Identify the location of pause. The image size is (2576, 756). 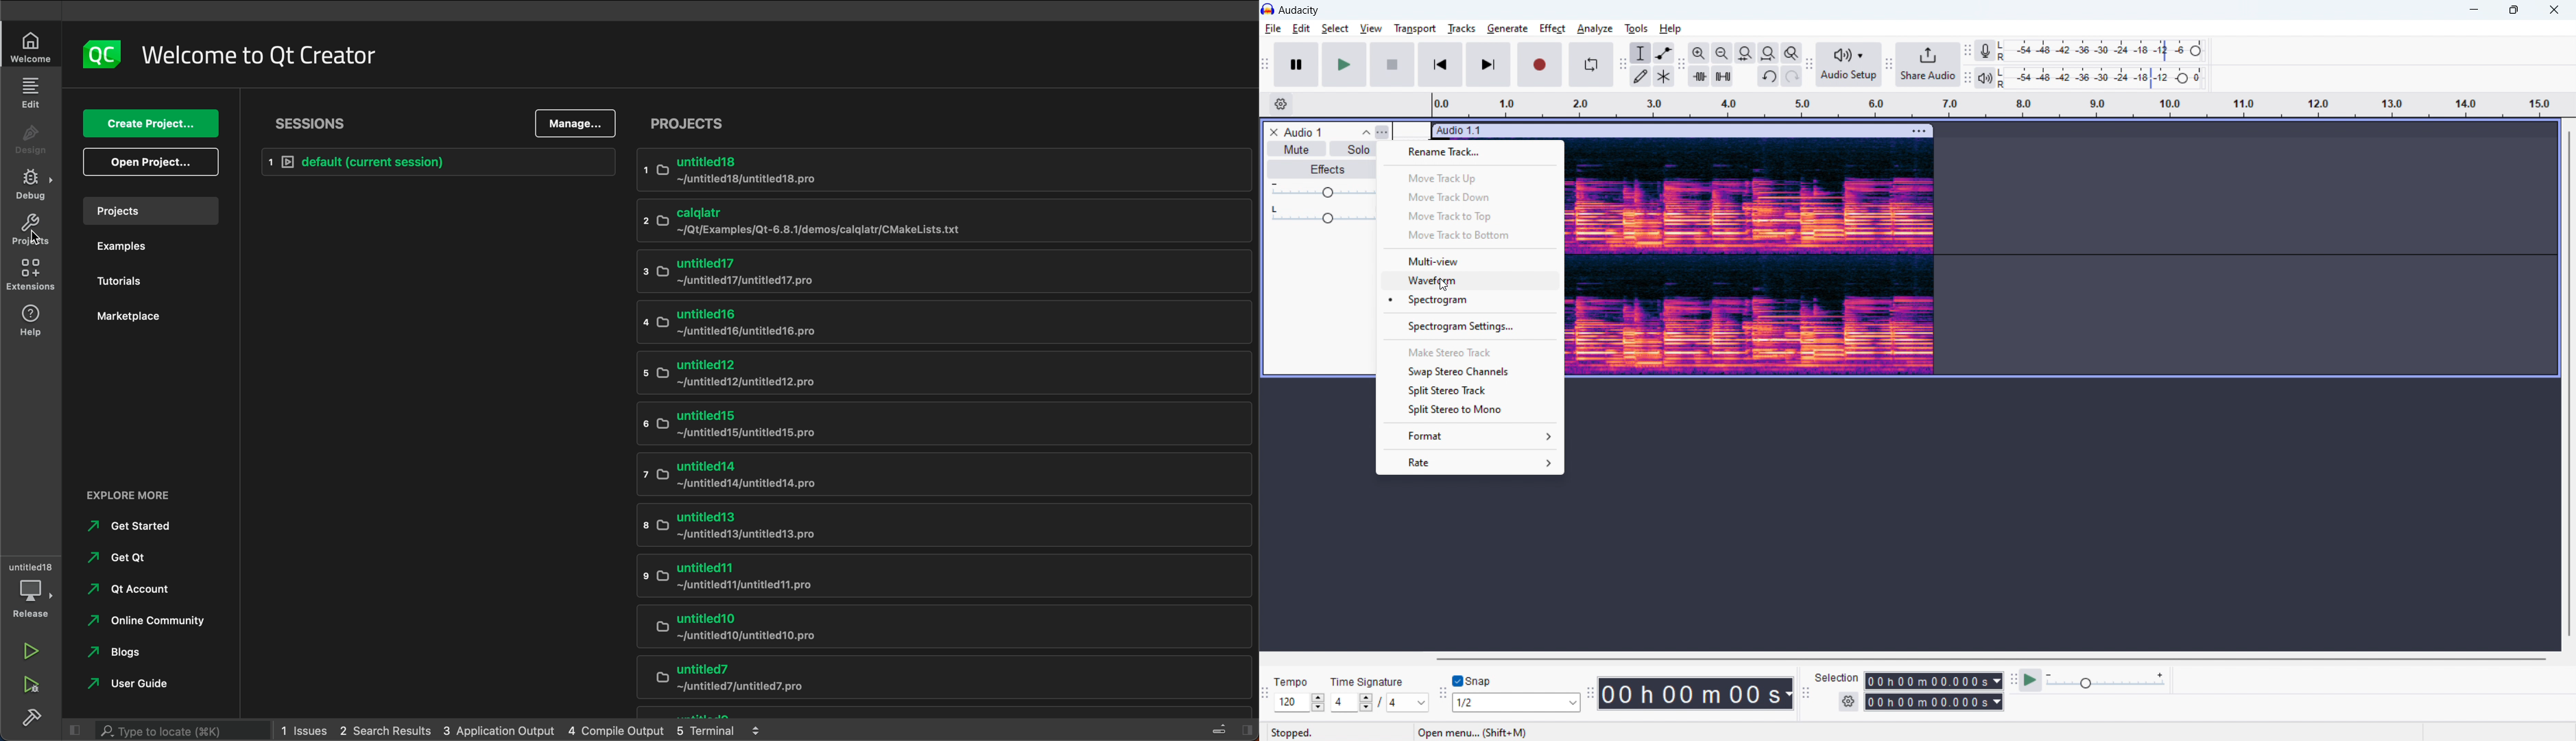
(1296, 64).